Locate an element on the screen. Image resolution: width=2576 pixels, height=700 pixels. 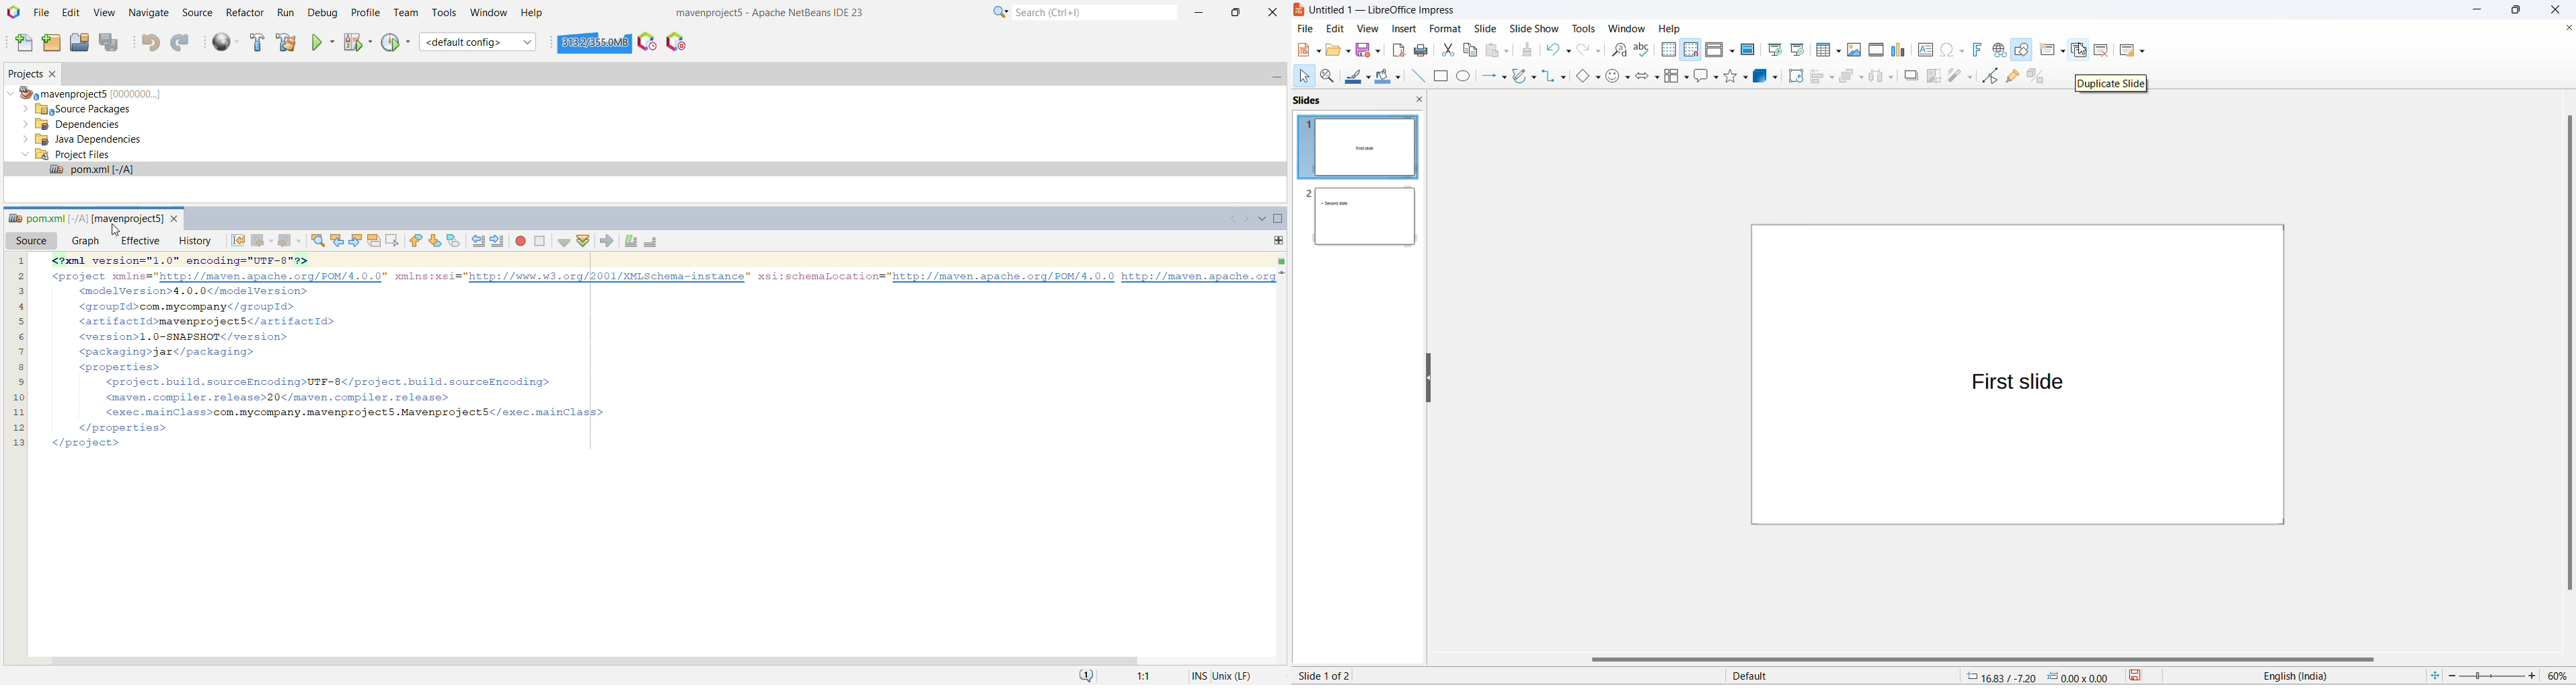
slides and close slide icon is located at coordinates (1362, 101).